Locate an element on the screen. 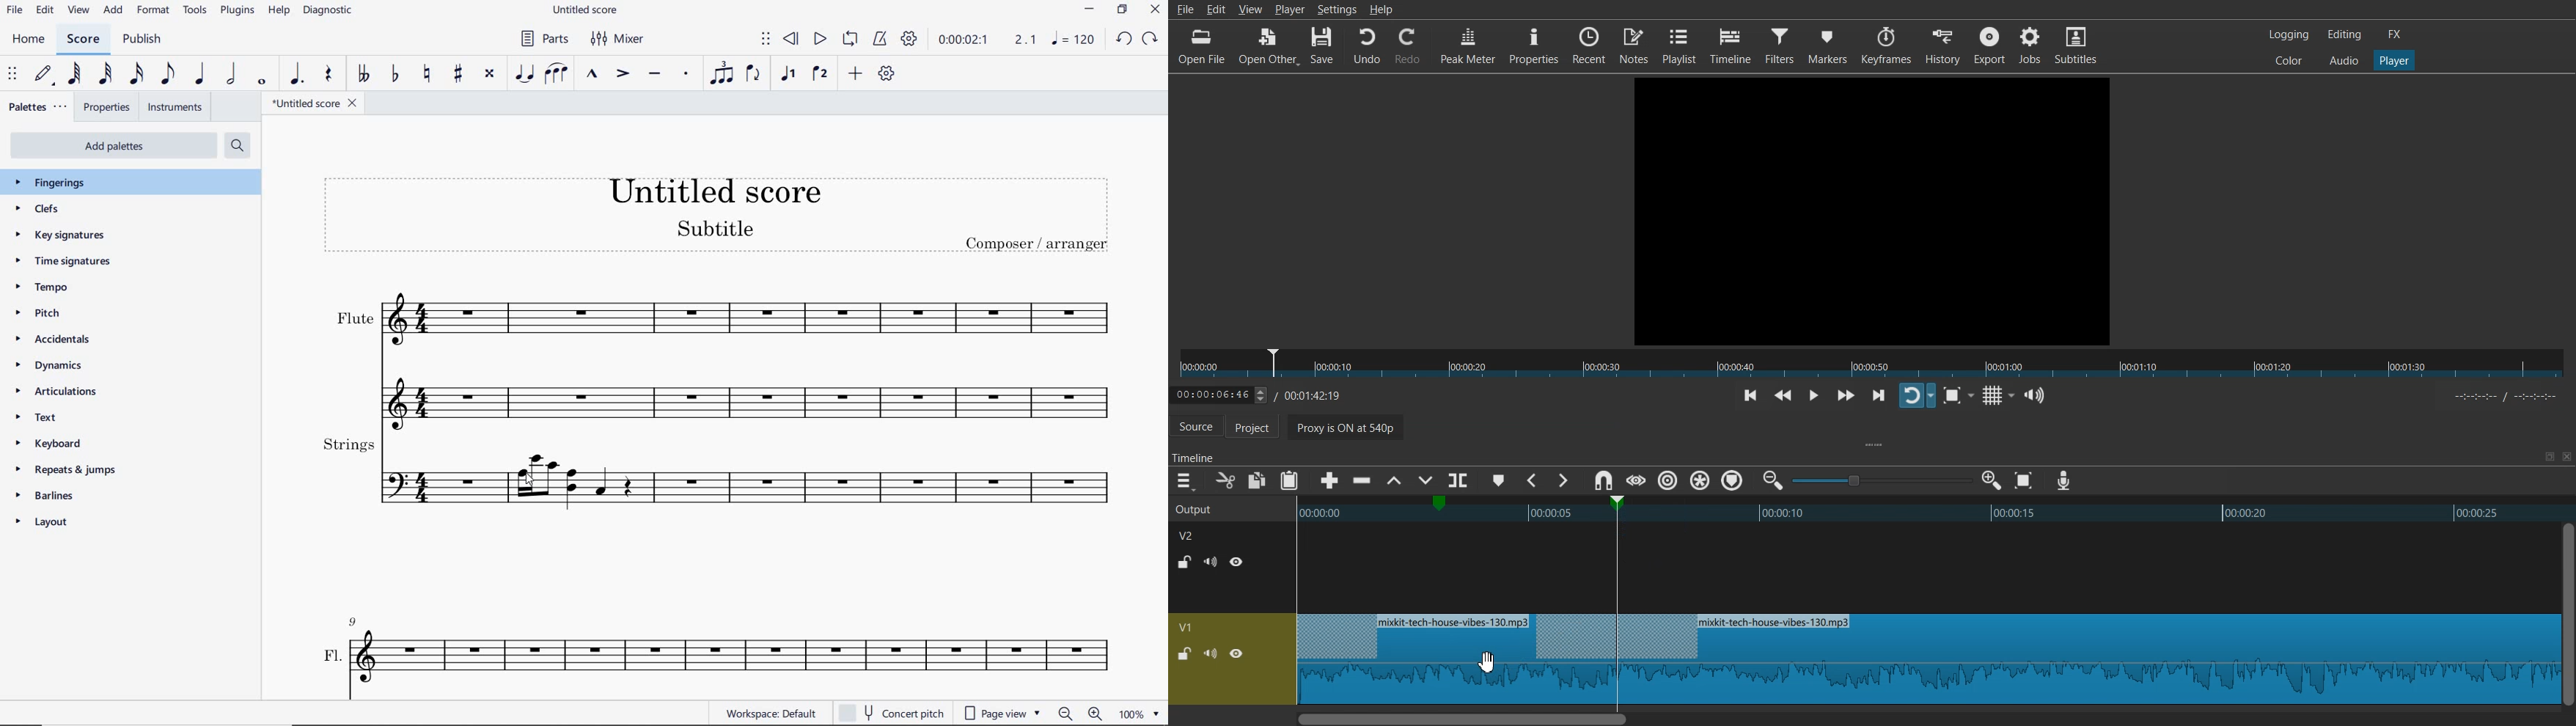  File Preview window is located at coordinates (1875, 209).